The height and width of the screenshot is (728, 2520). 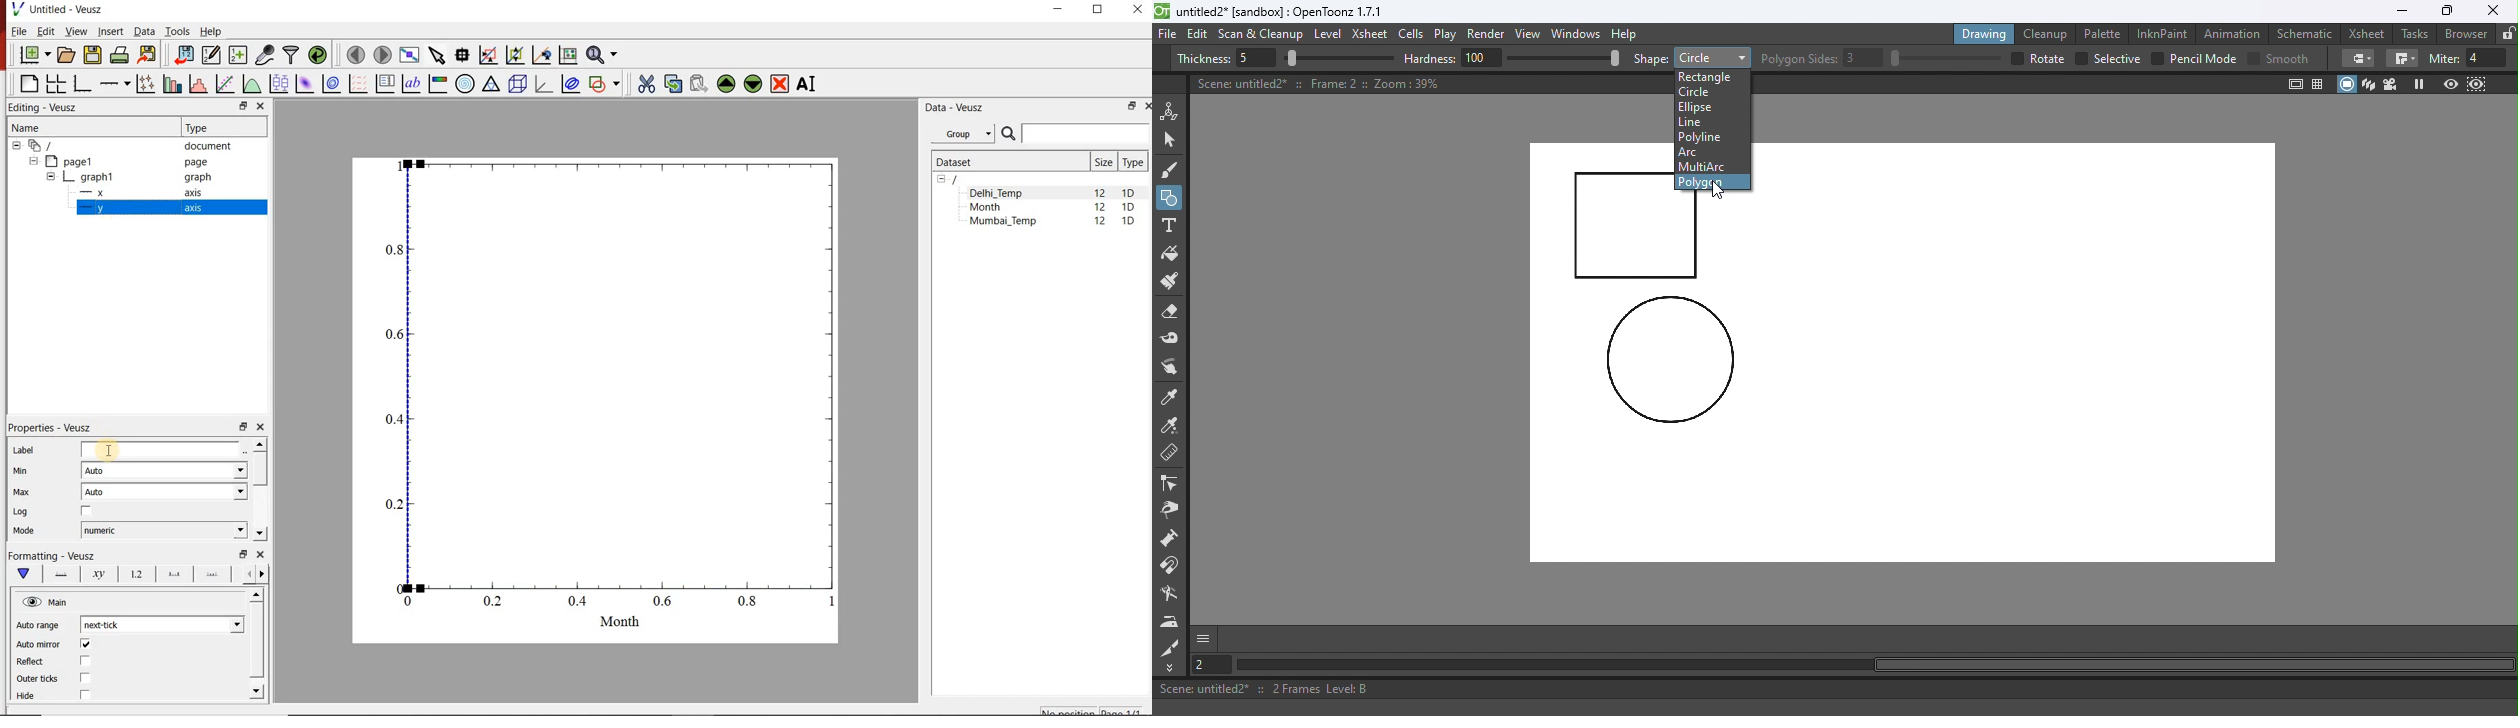 I want to click on Data, so click(x=143, y=31).